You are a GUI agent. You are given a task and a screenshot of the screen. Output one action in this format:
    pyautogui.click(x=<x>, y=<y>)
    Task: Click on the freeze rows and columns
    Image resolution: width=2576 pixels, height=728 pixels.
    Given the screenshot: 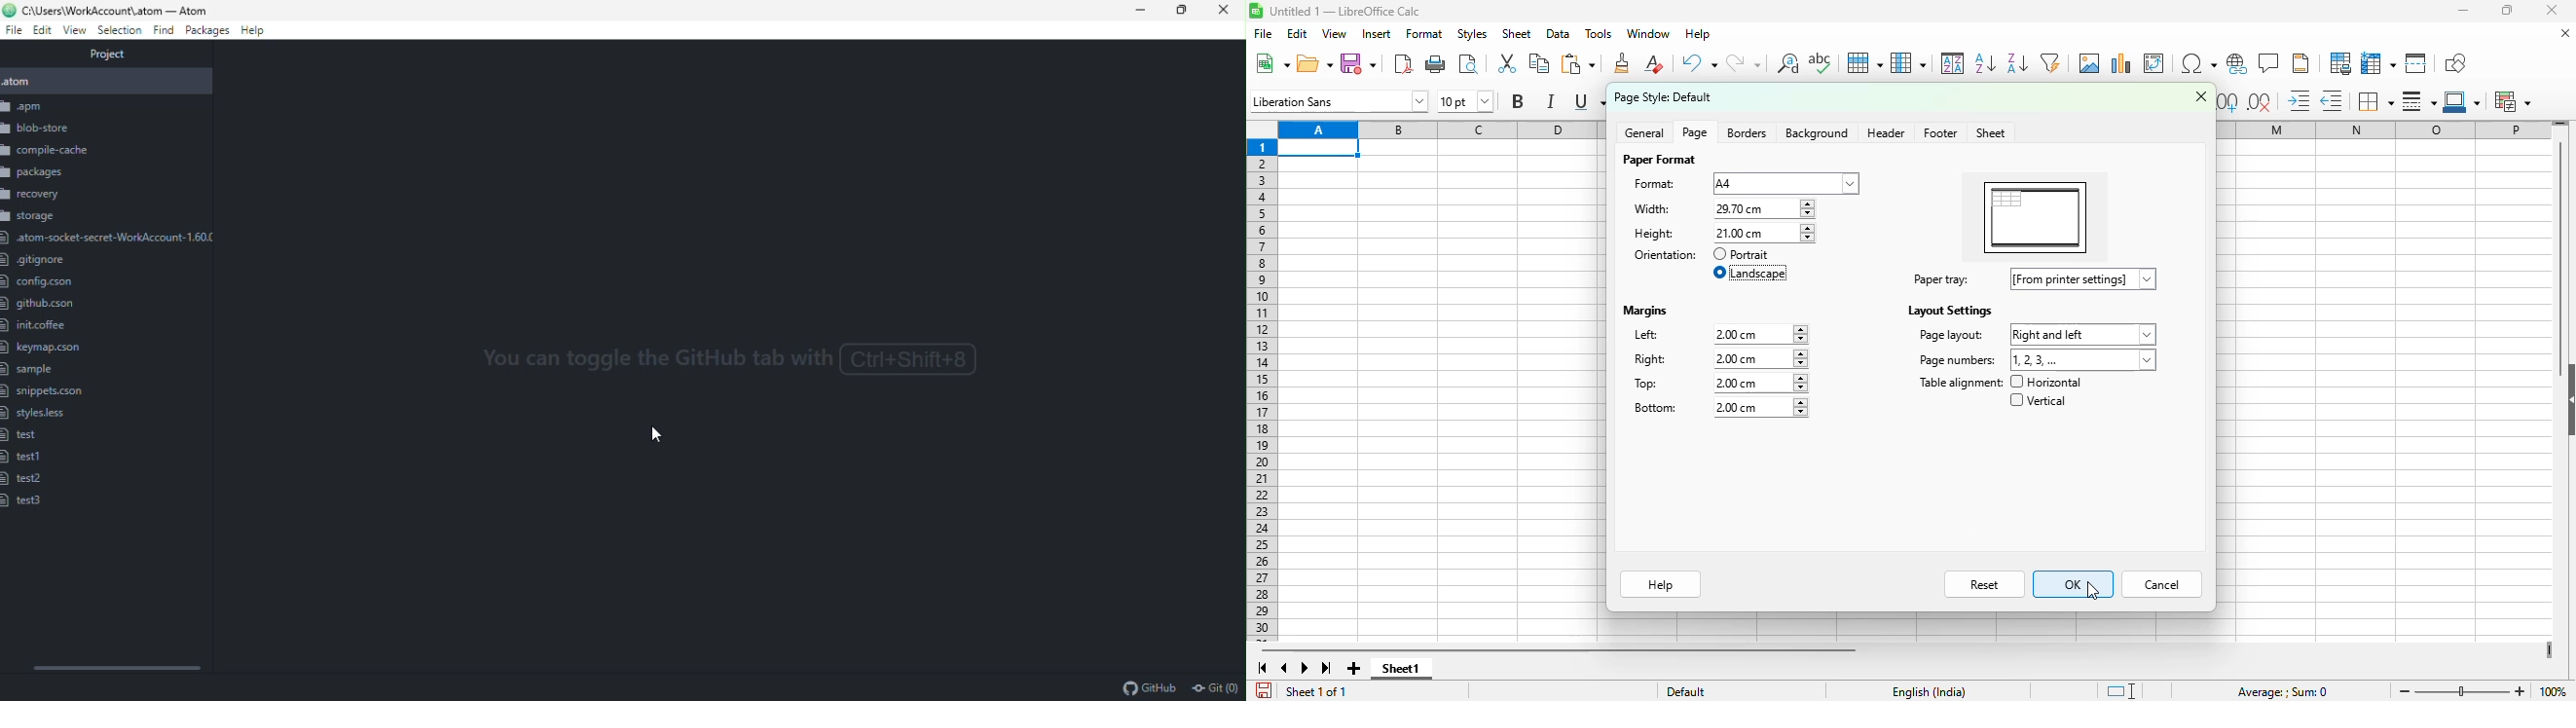 What is the action you would take?
    pyautogui.click(x=2378, y=63)
    